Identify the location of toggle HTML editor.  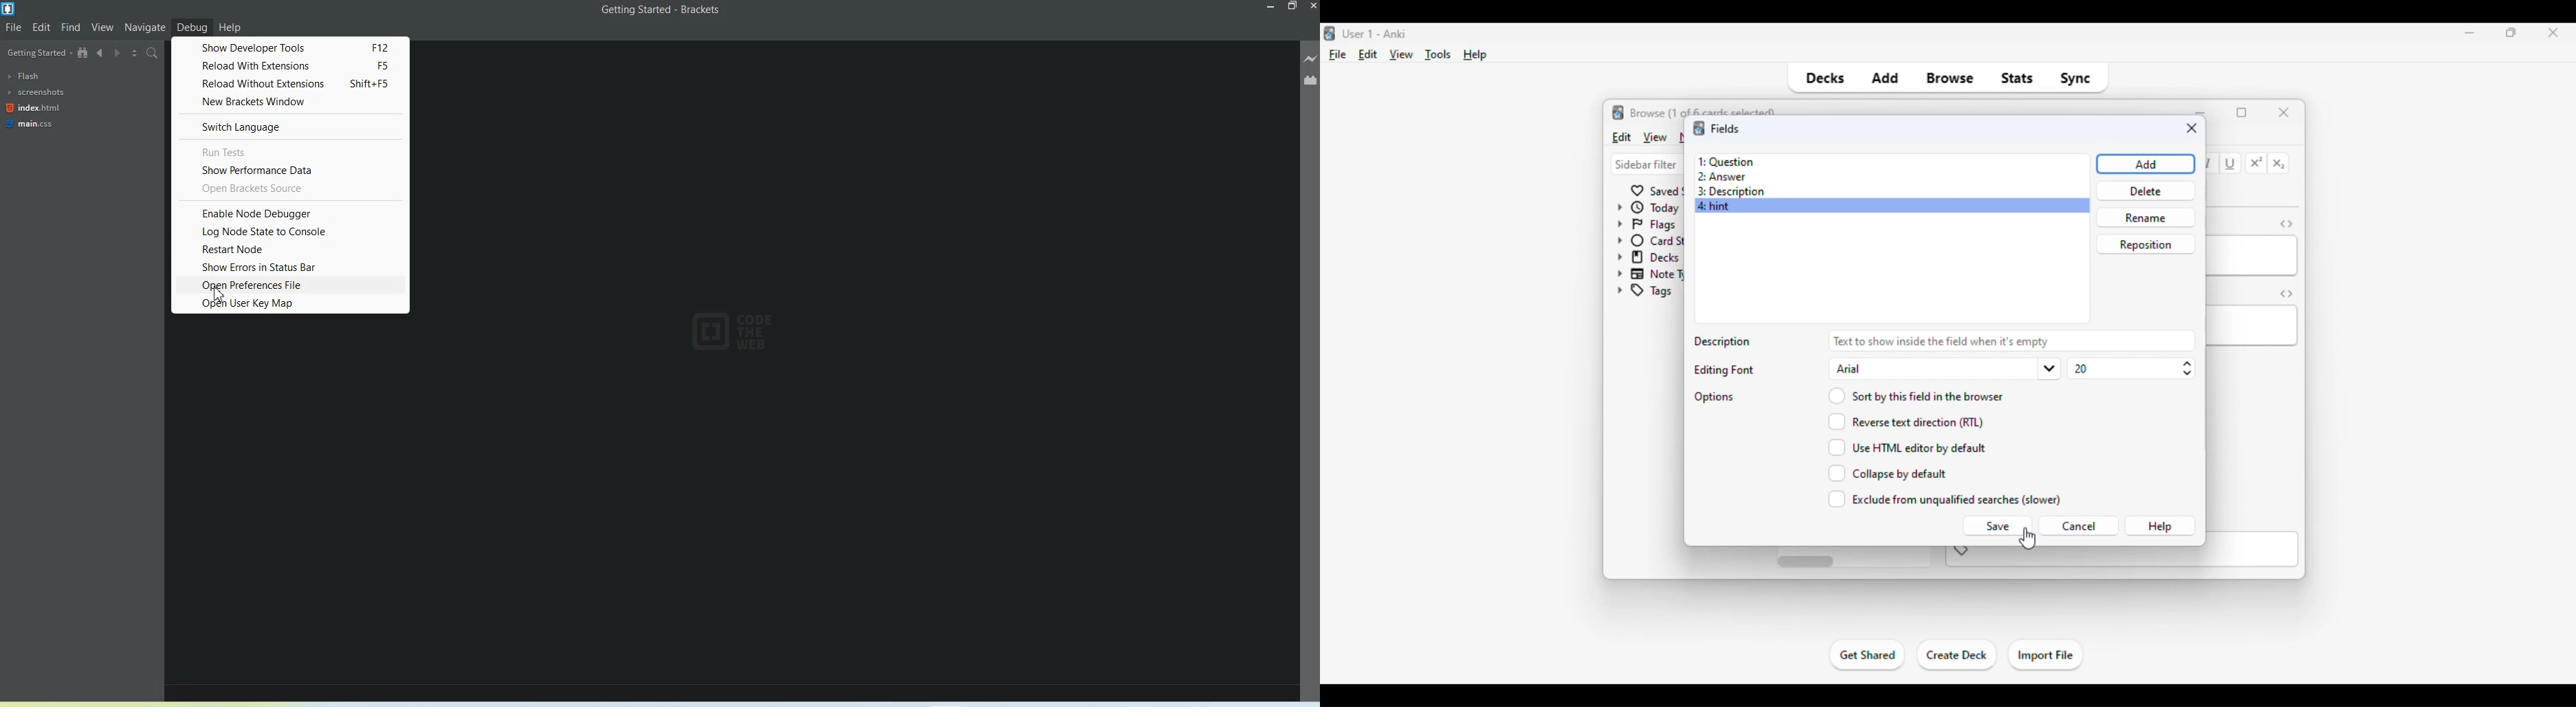
(2286, 223).